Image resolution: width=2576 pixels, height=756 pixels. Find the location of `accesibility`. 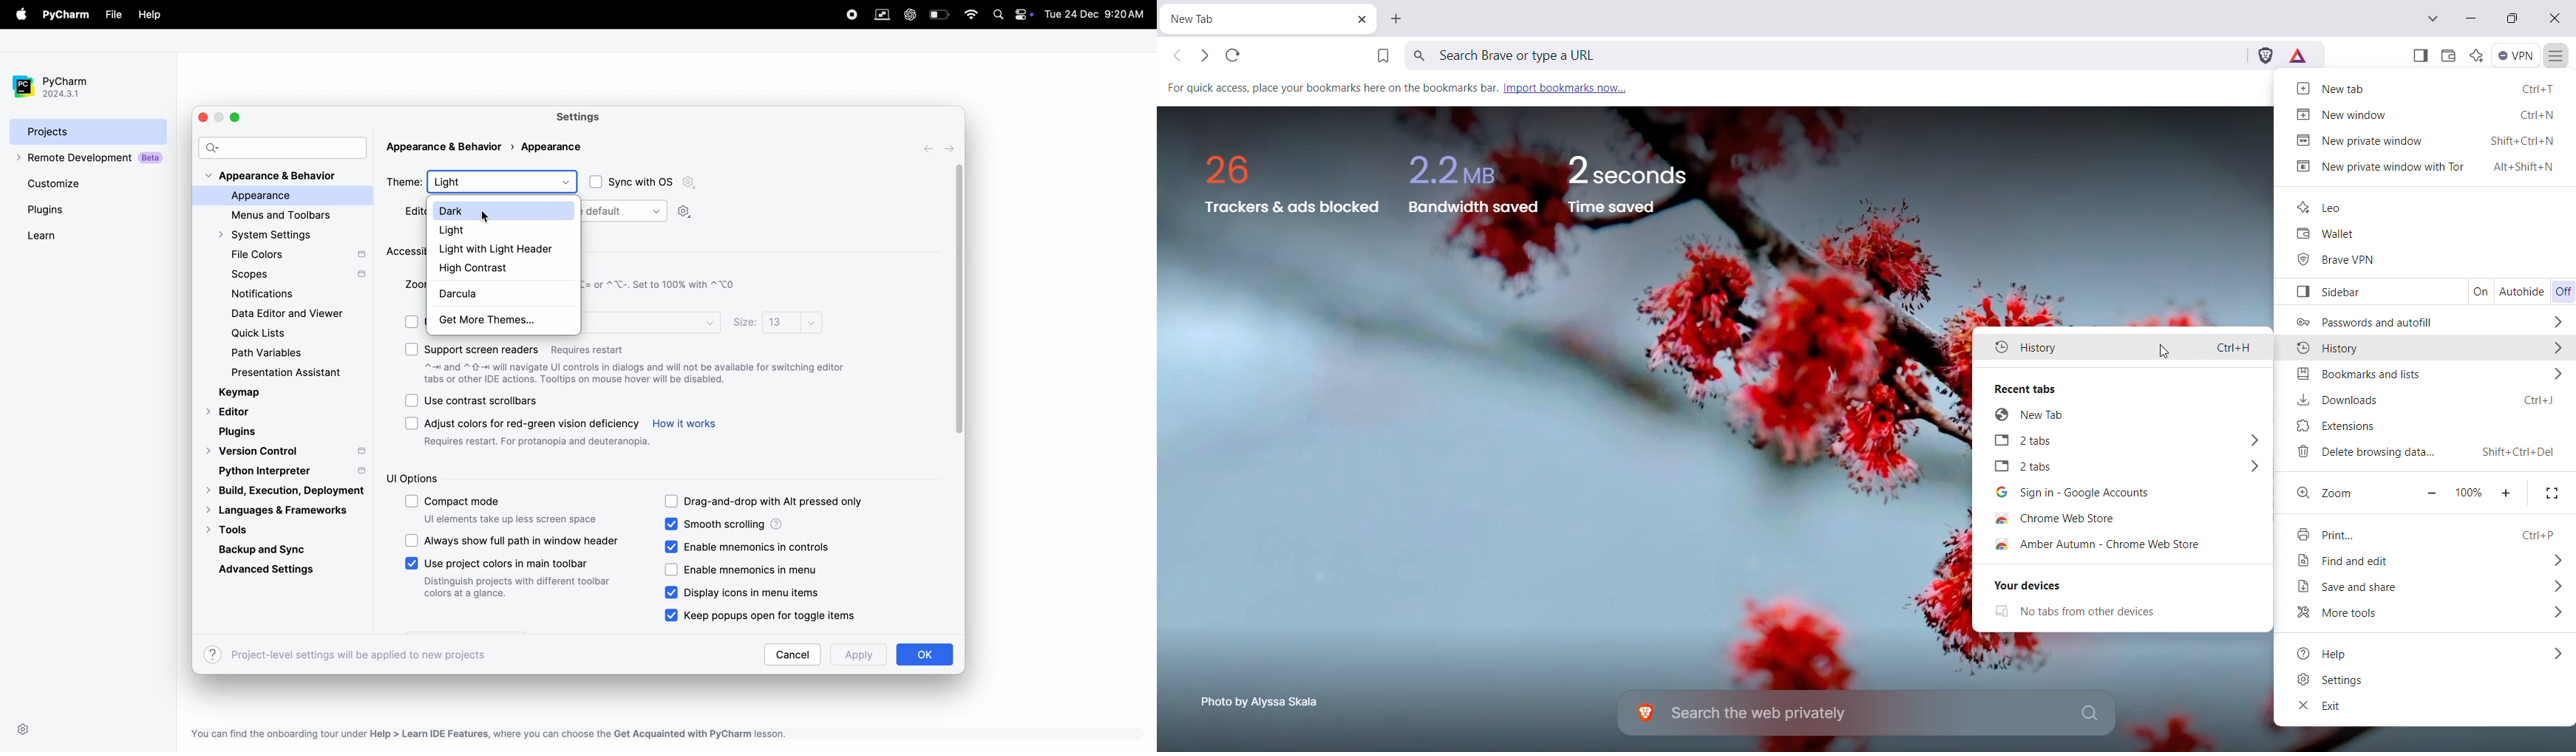

accesibility is located at coordinates (405, 252).